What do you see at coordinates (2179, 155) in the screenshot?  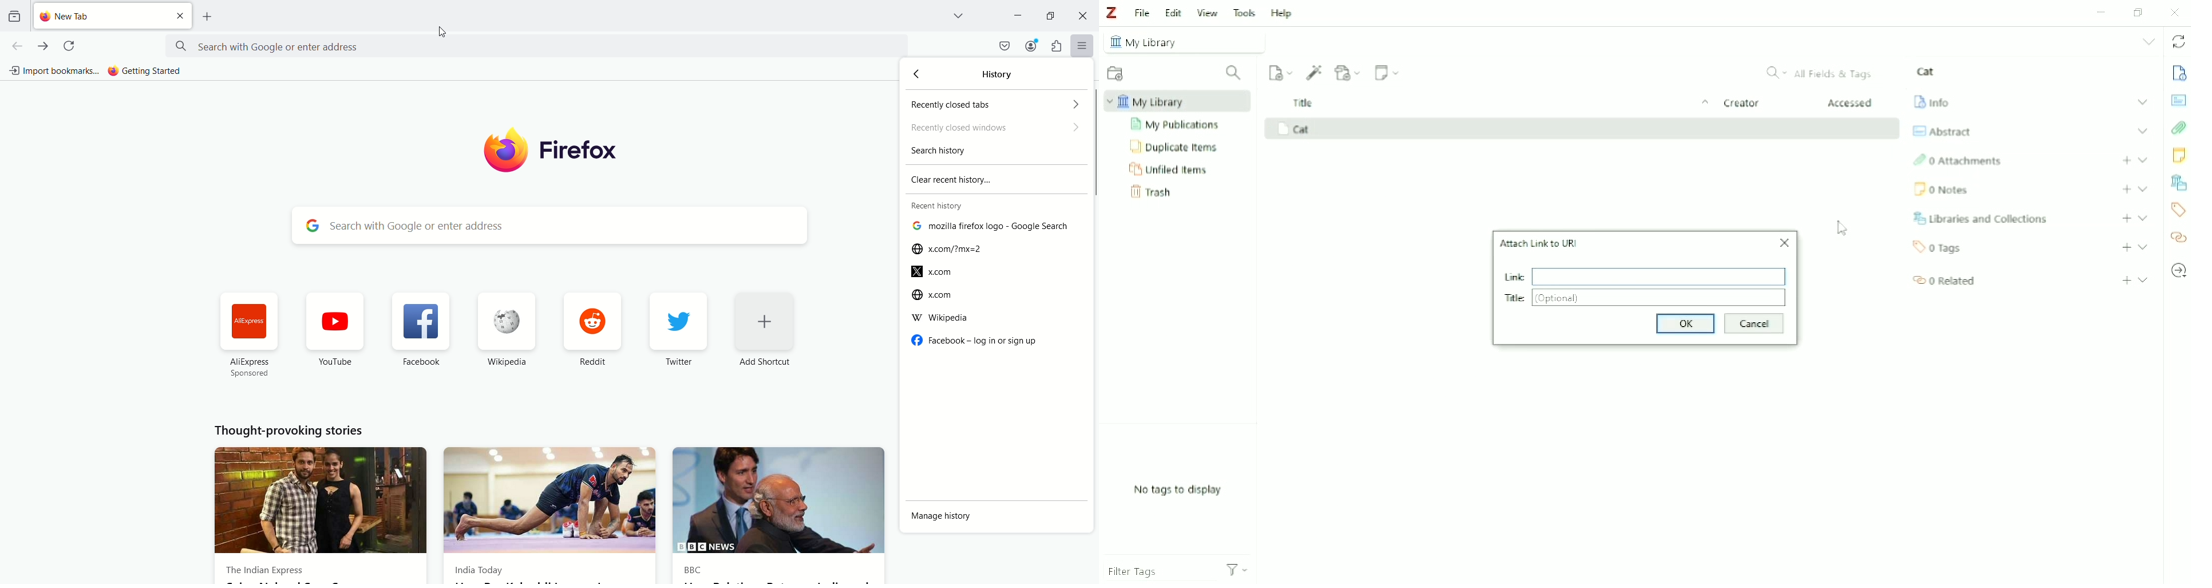 I see `Notes` at bounding box center [2179, 155].